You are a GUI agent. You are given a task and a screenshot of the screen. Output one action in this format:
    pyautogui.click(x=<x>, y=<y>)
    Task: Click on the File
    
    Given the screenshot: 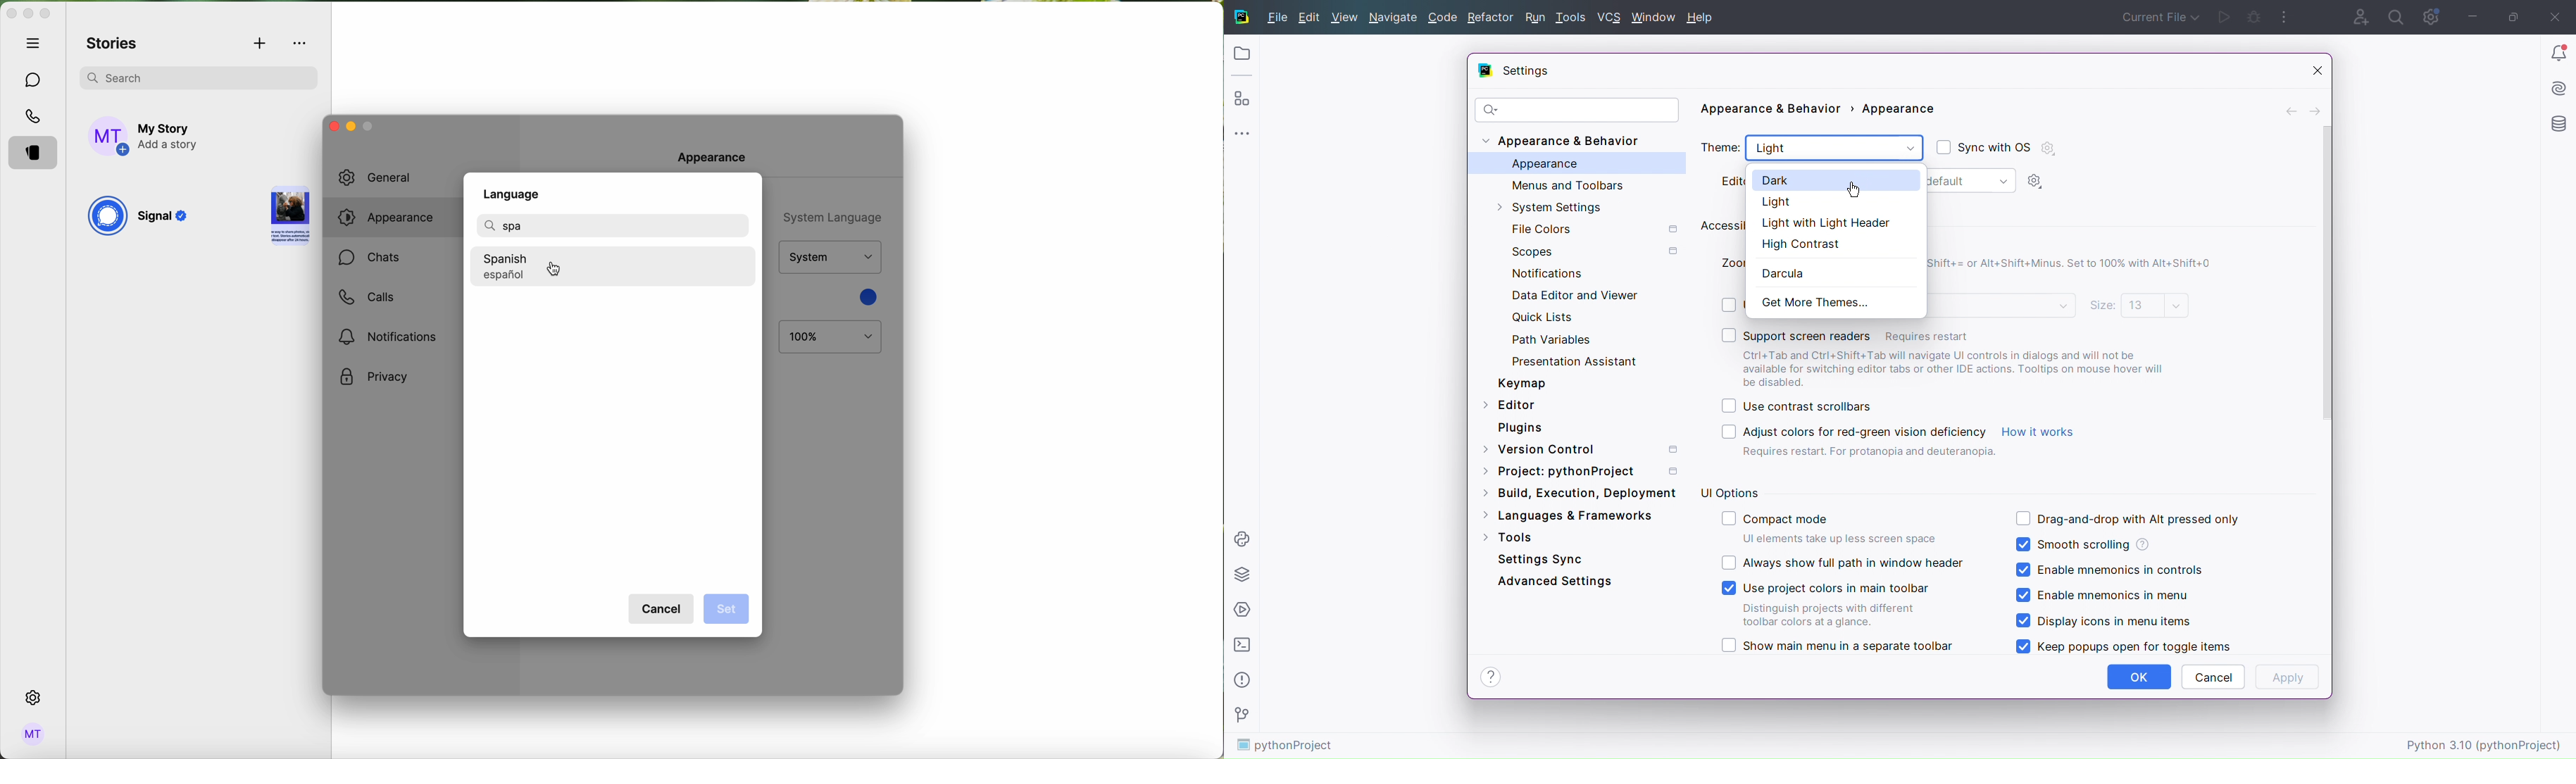 What is the action you would take?
    pyautogui.click(x=1275, y=18)
    